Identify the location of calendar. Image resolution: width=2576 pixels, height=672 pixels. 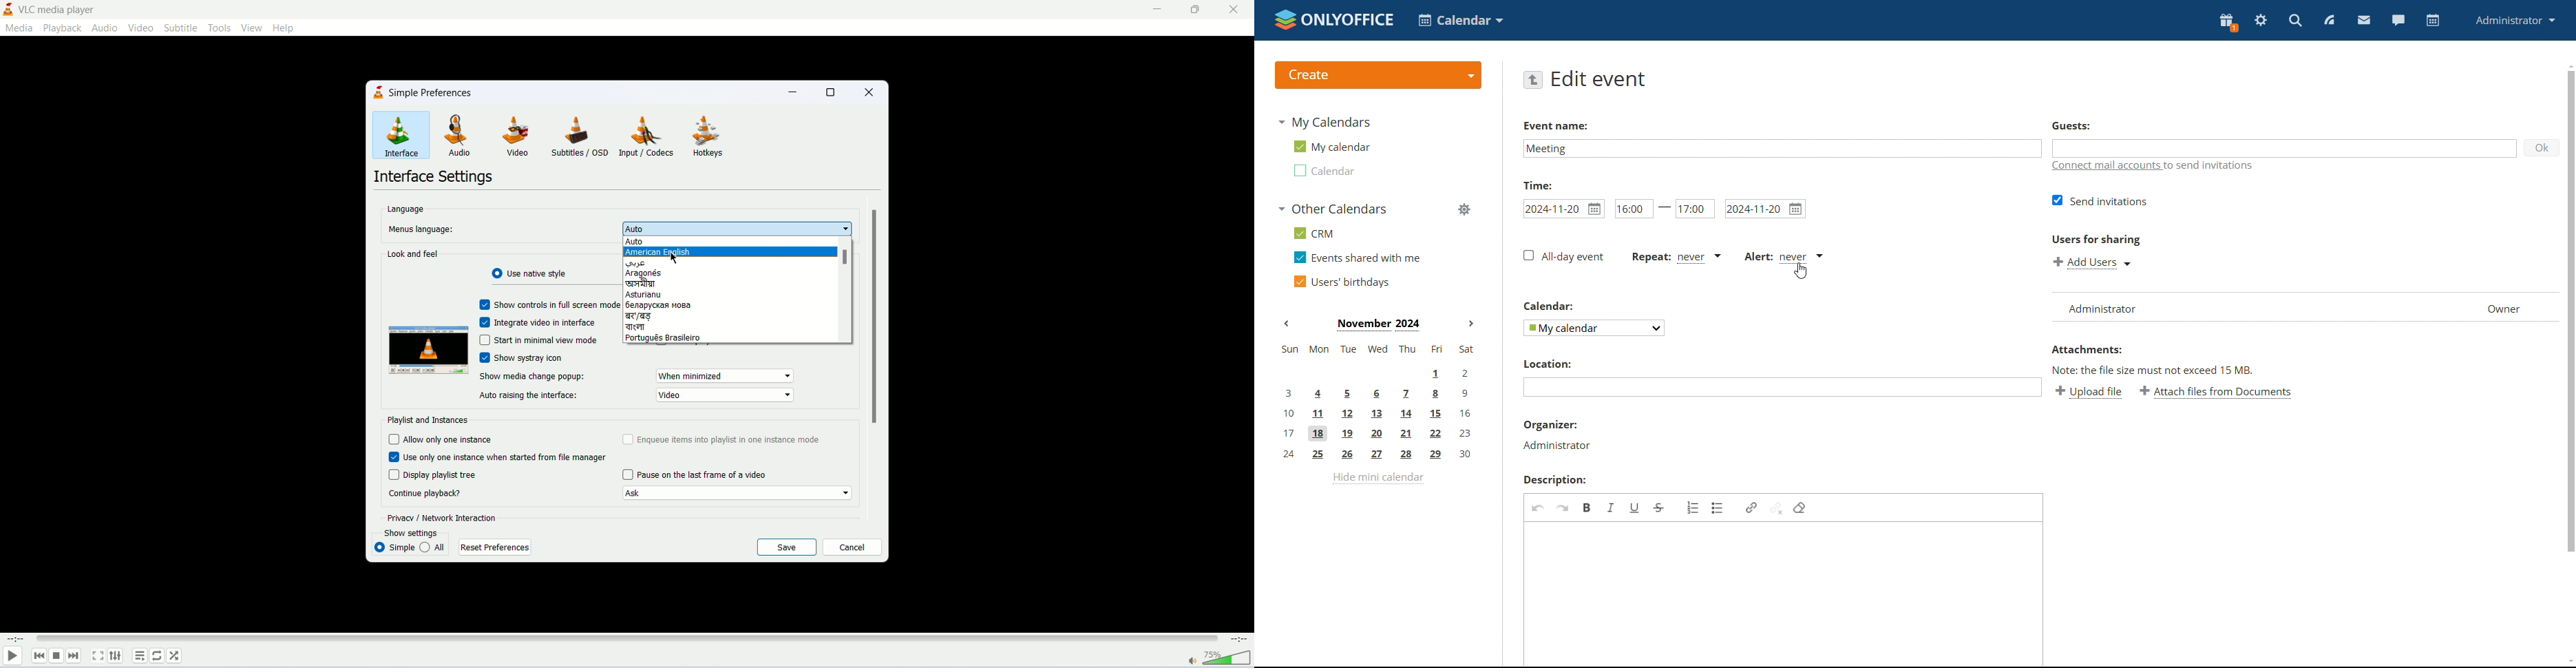
(2433, 21).